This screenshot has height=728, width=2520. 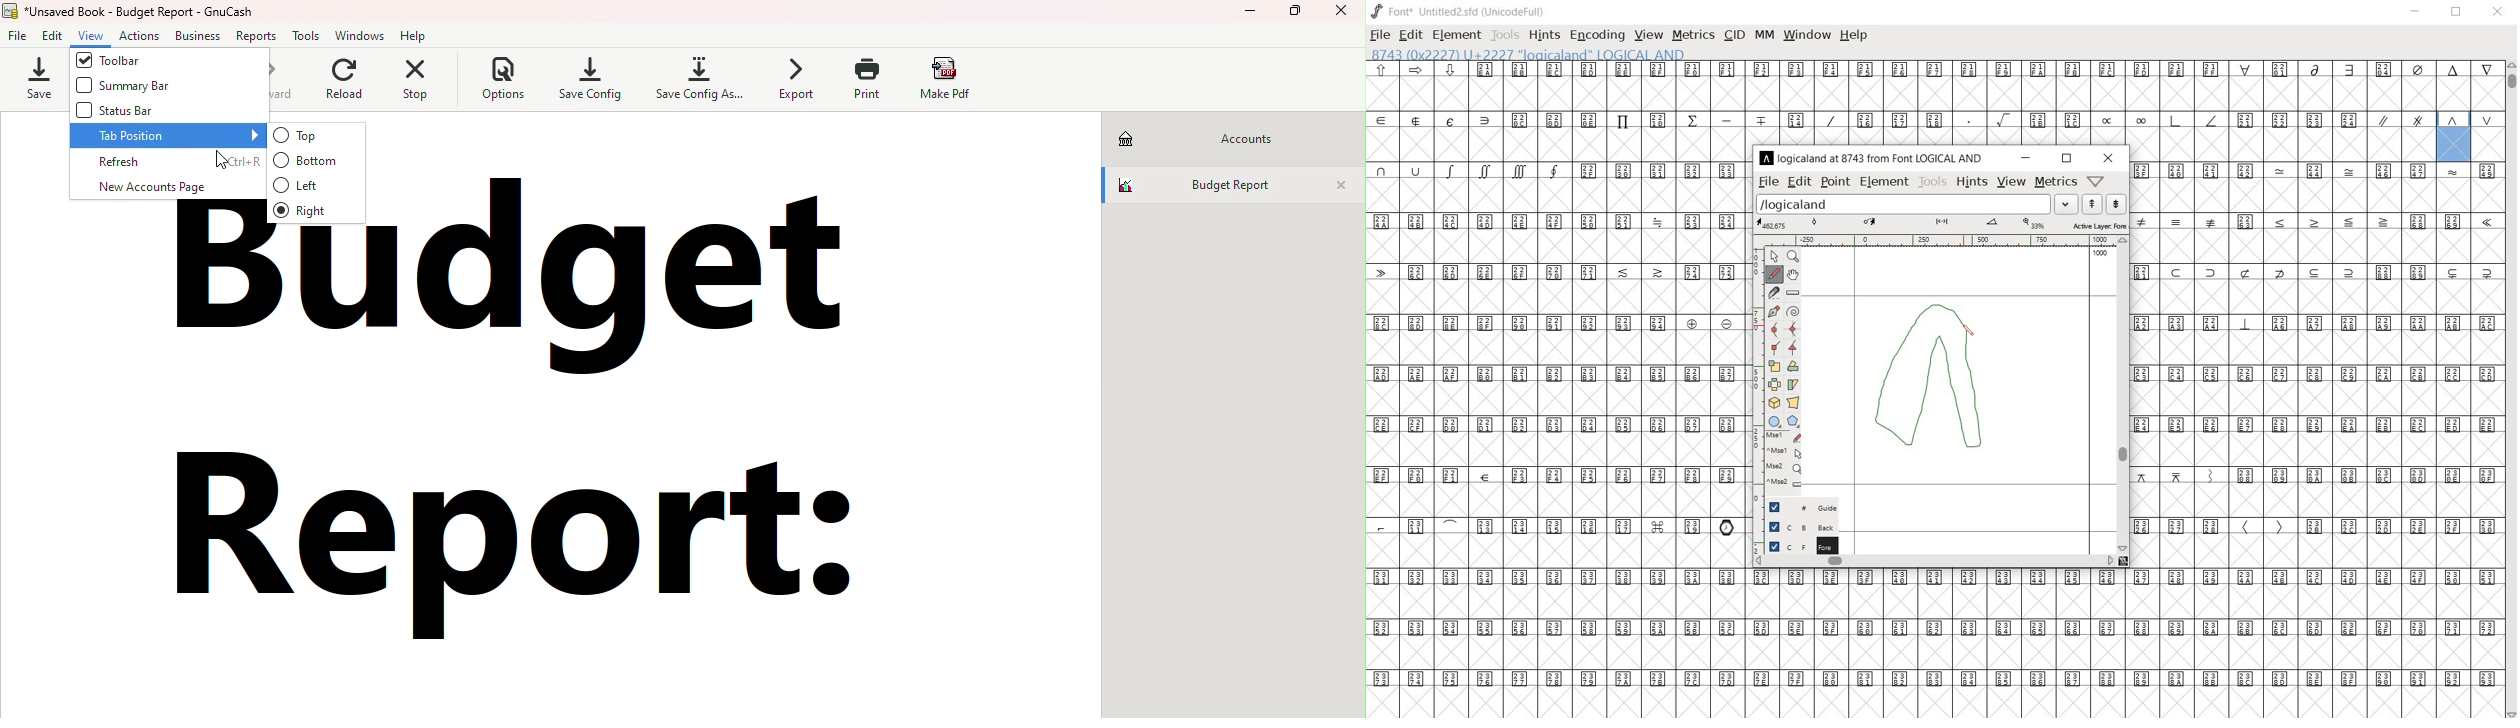 What do you see at coordinates (1793, 384) in the screenshot?
I see `Rotate the selection` at bounding box center [1793, 384].